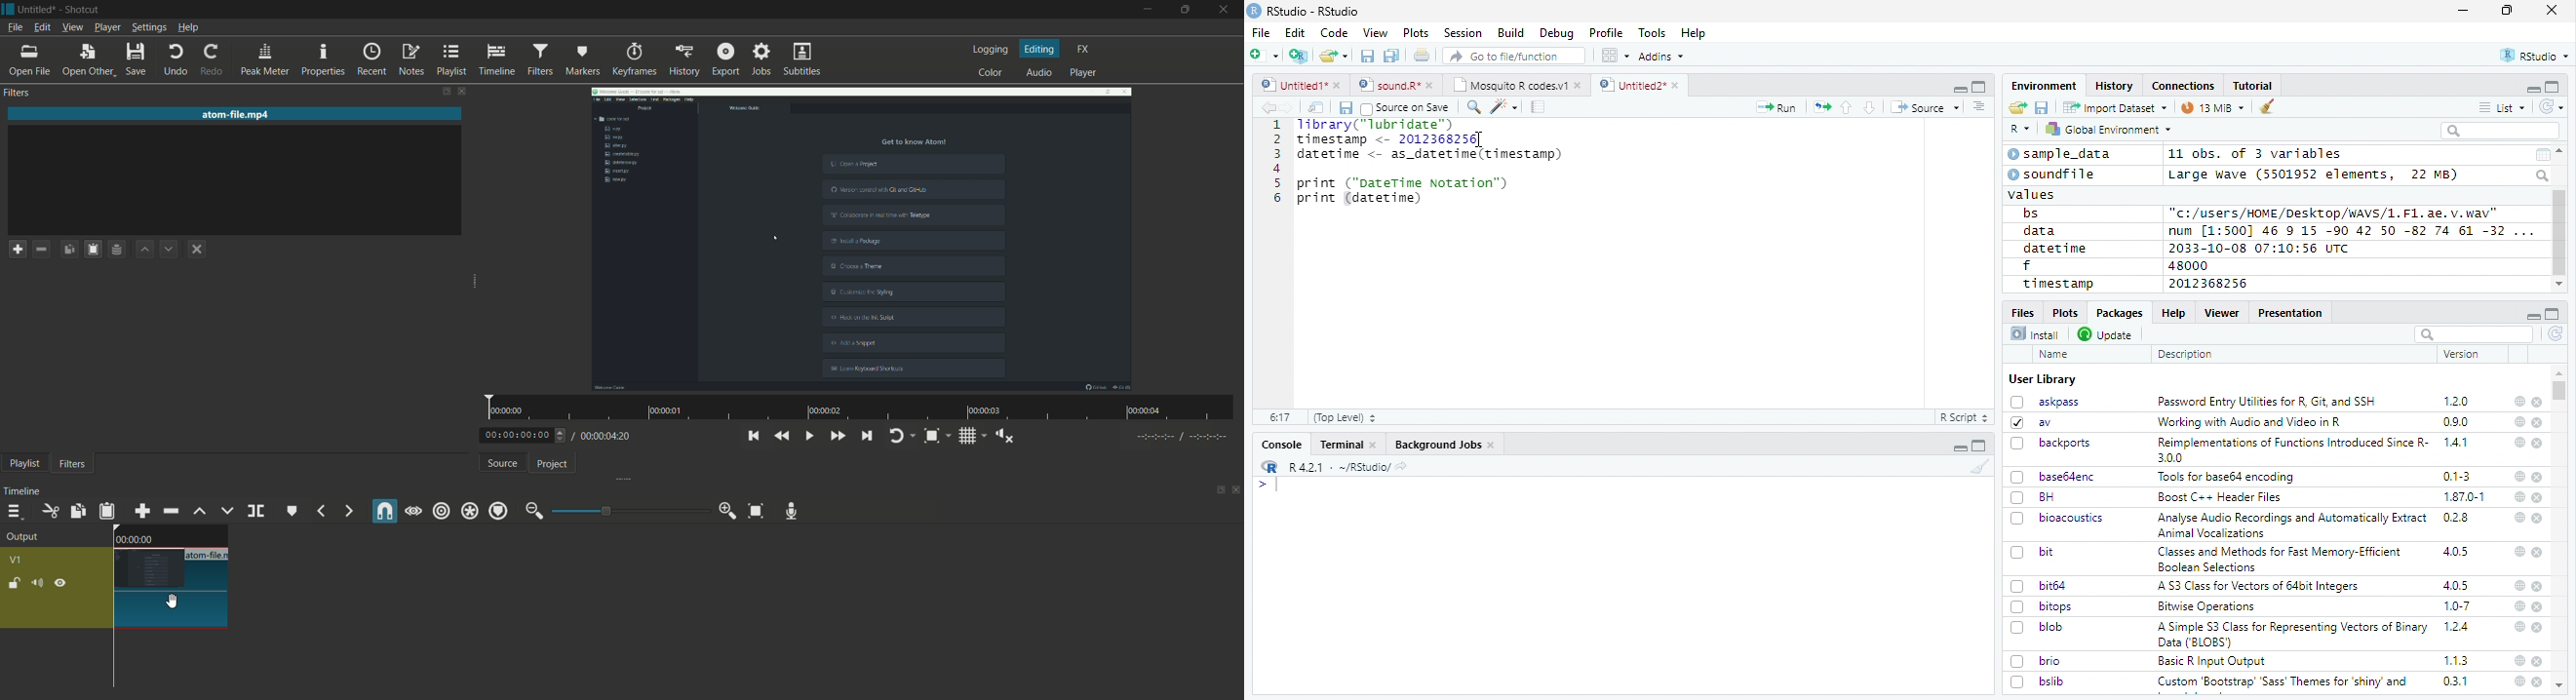  Describe the element at coordinates (199, 513) in the screenshot. I see `move filter up` at that location.